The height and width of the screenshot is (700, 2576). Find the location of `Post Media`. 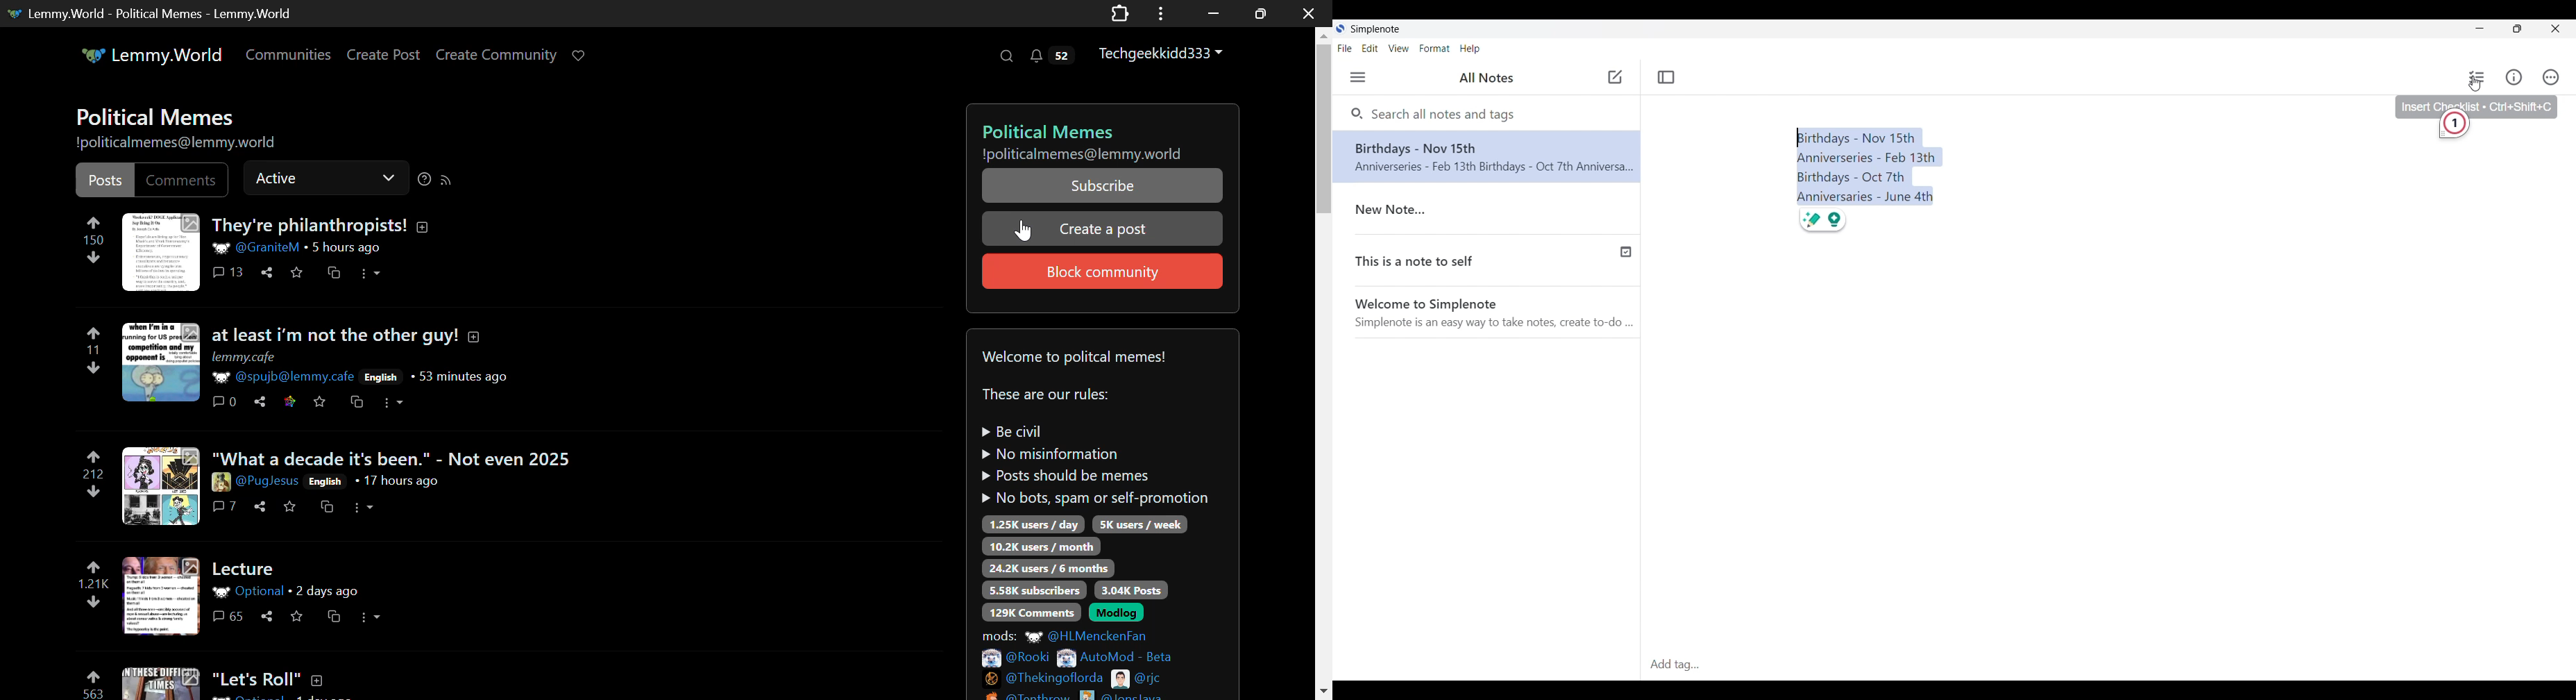

Post Media is located at coordinates (161, 595).